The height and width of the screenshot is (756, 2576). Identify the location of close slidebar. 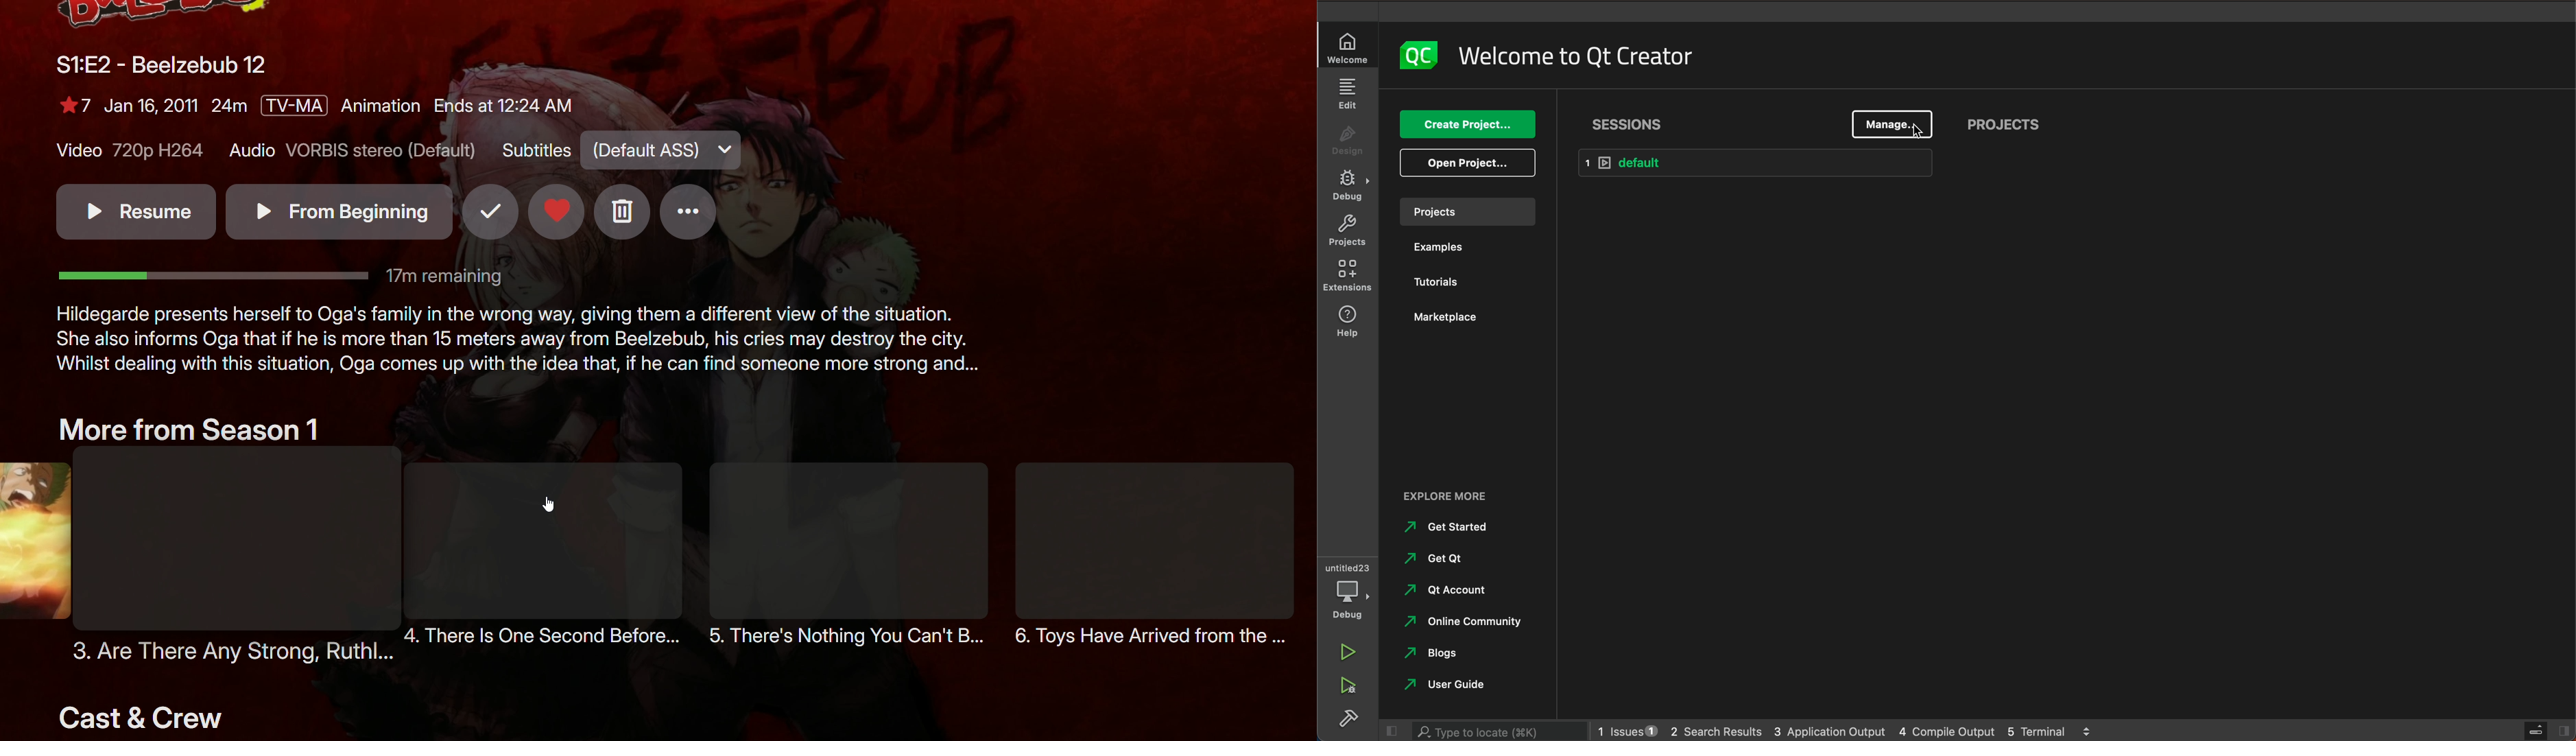
(2545, 729).